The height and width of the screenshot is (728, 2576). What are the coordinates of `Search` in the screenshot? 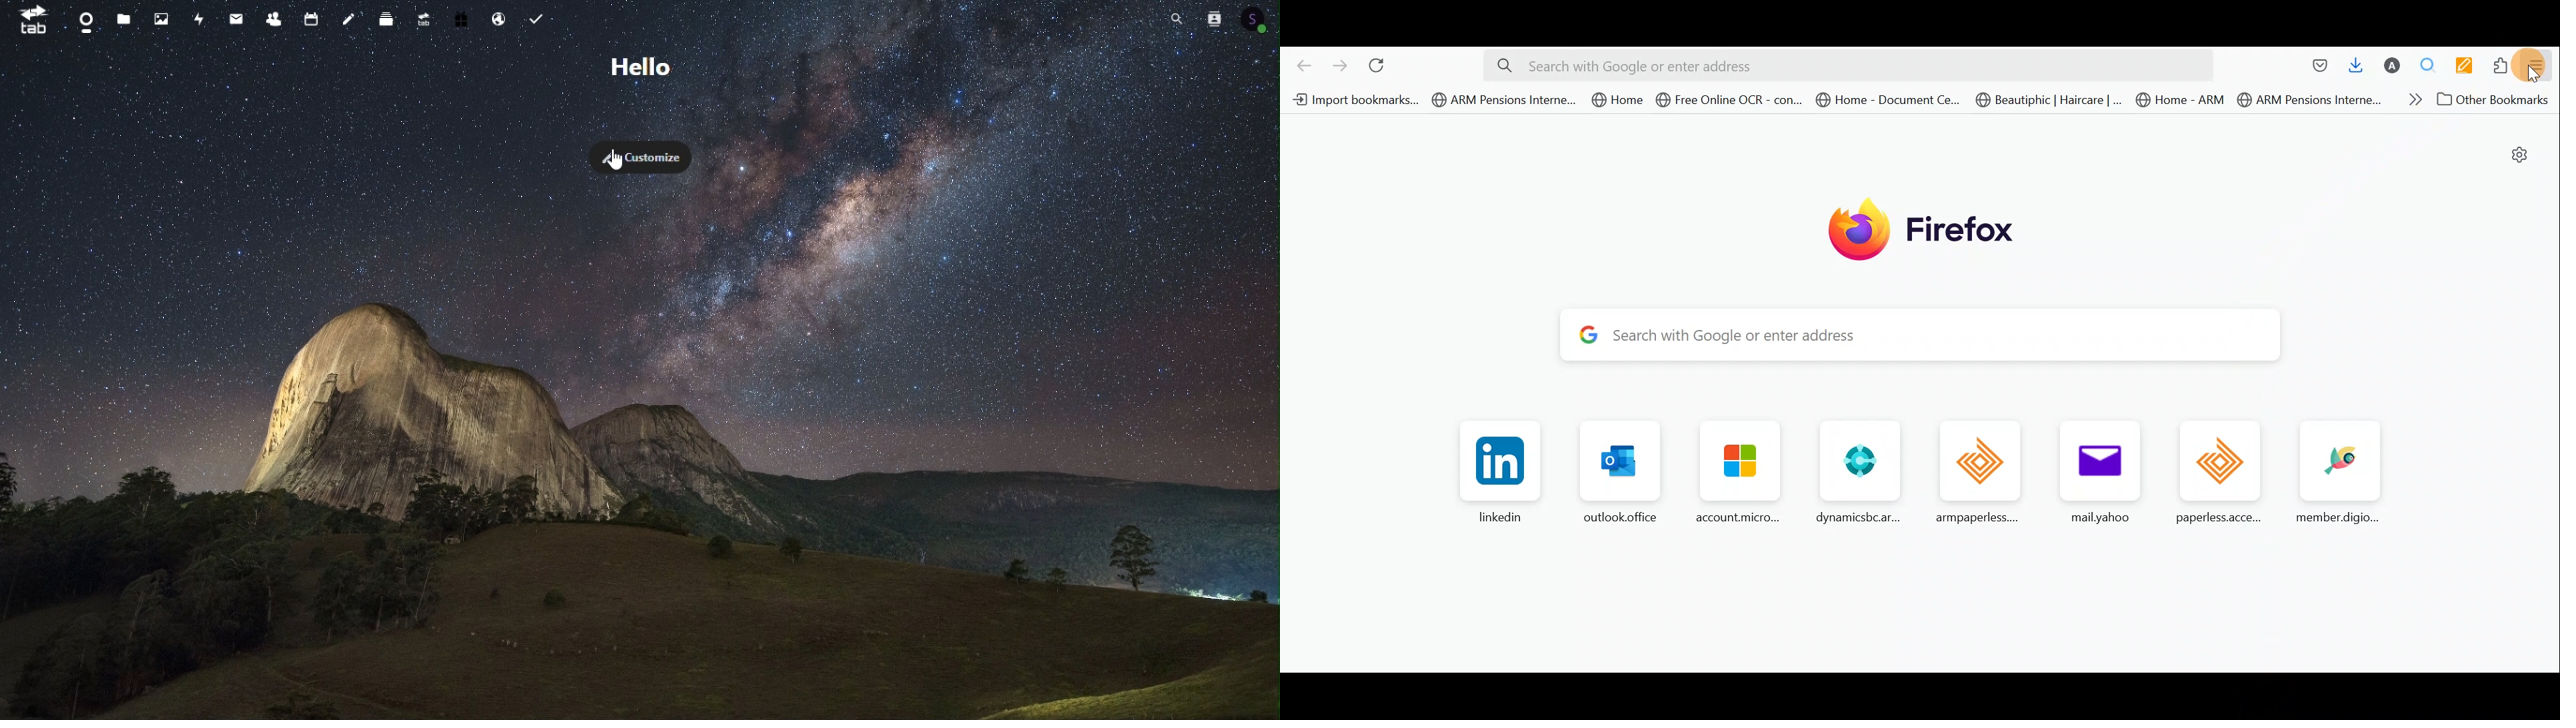 It's located at (1170, 17).